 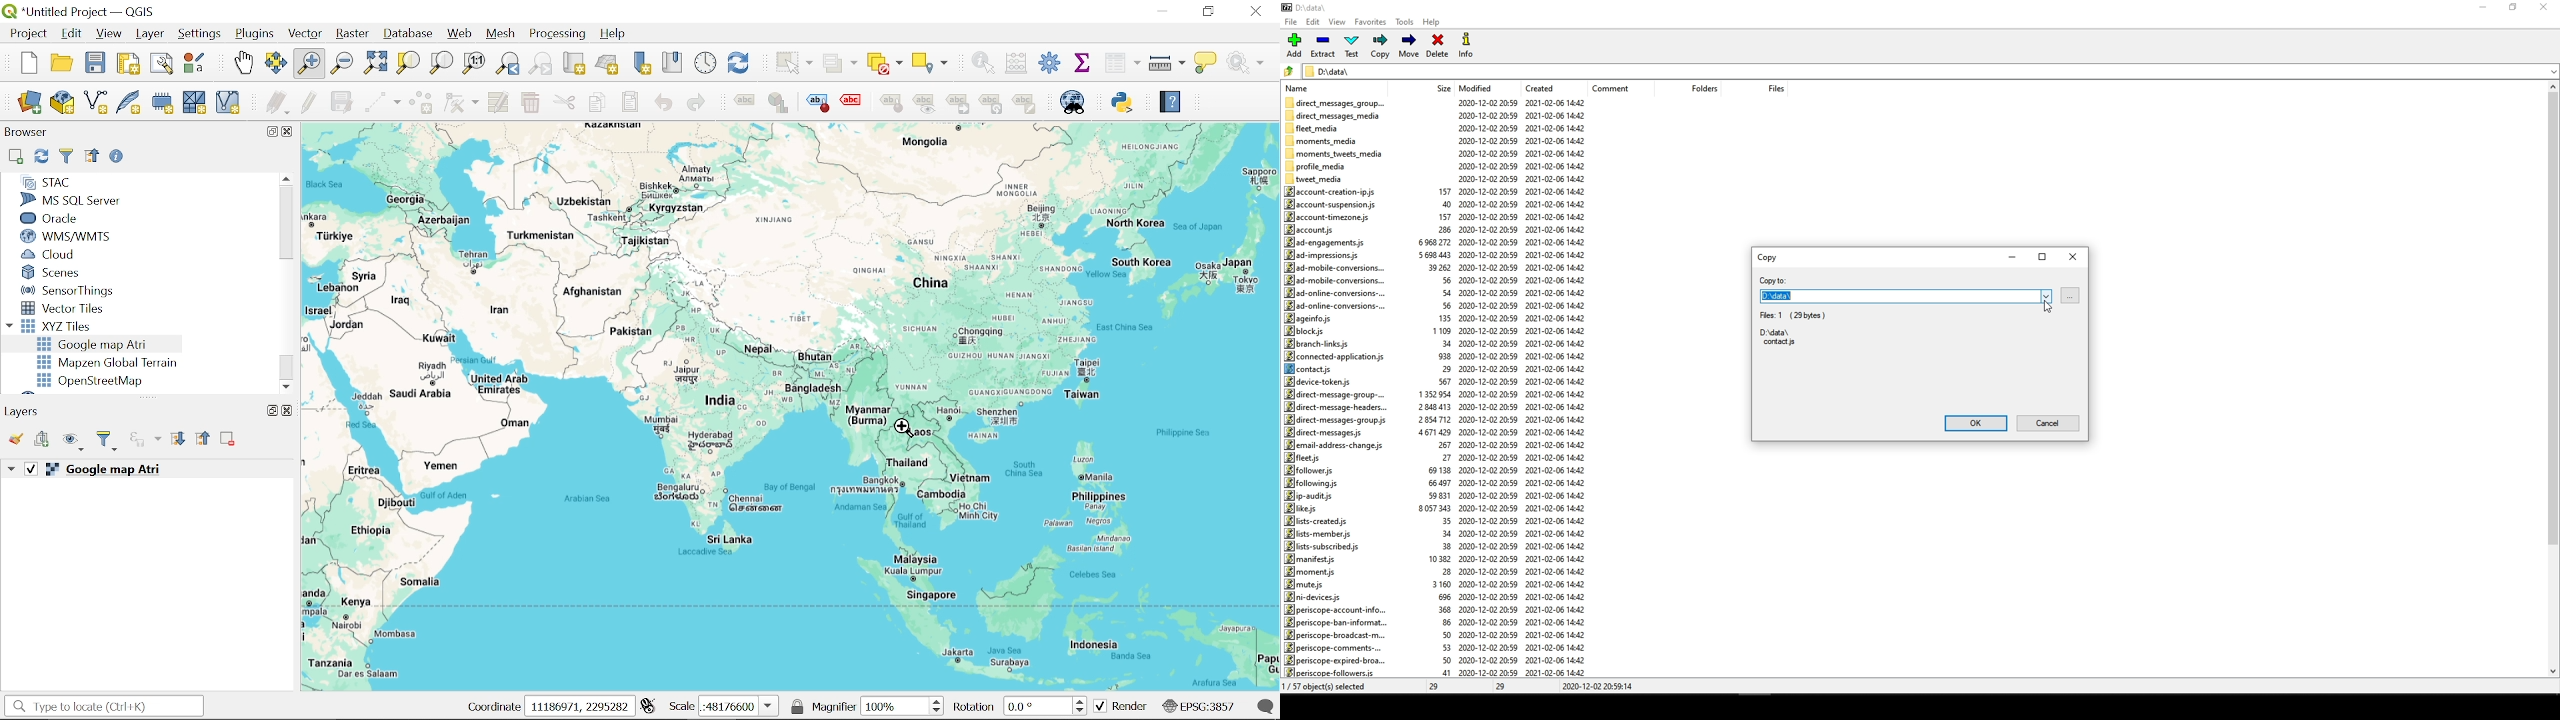 What do you see at coordinates (26, 411) in the screenshot?
I see `Layers` at bounding box center [26, 411].